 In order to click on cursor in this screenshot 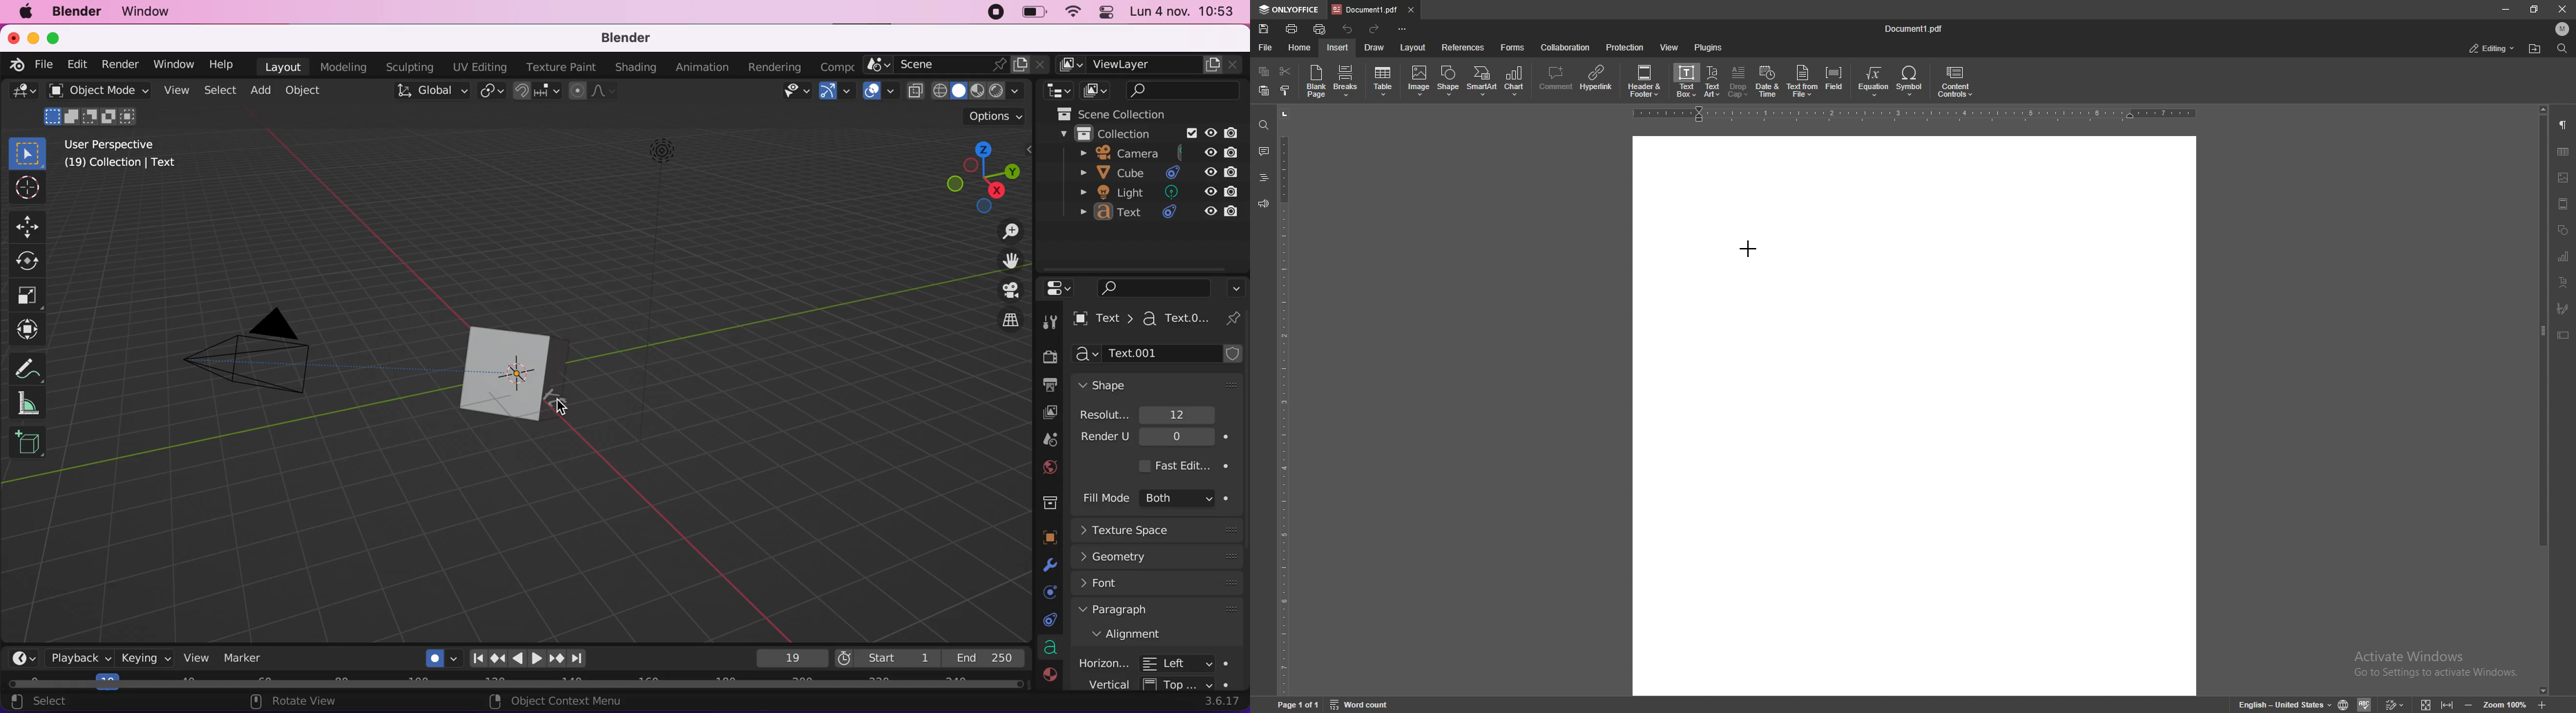, I will do `click(565, 408)`.